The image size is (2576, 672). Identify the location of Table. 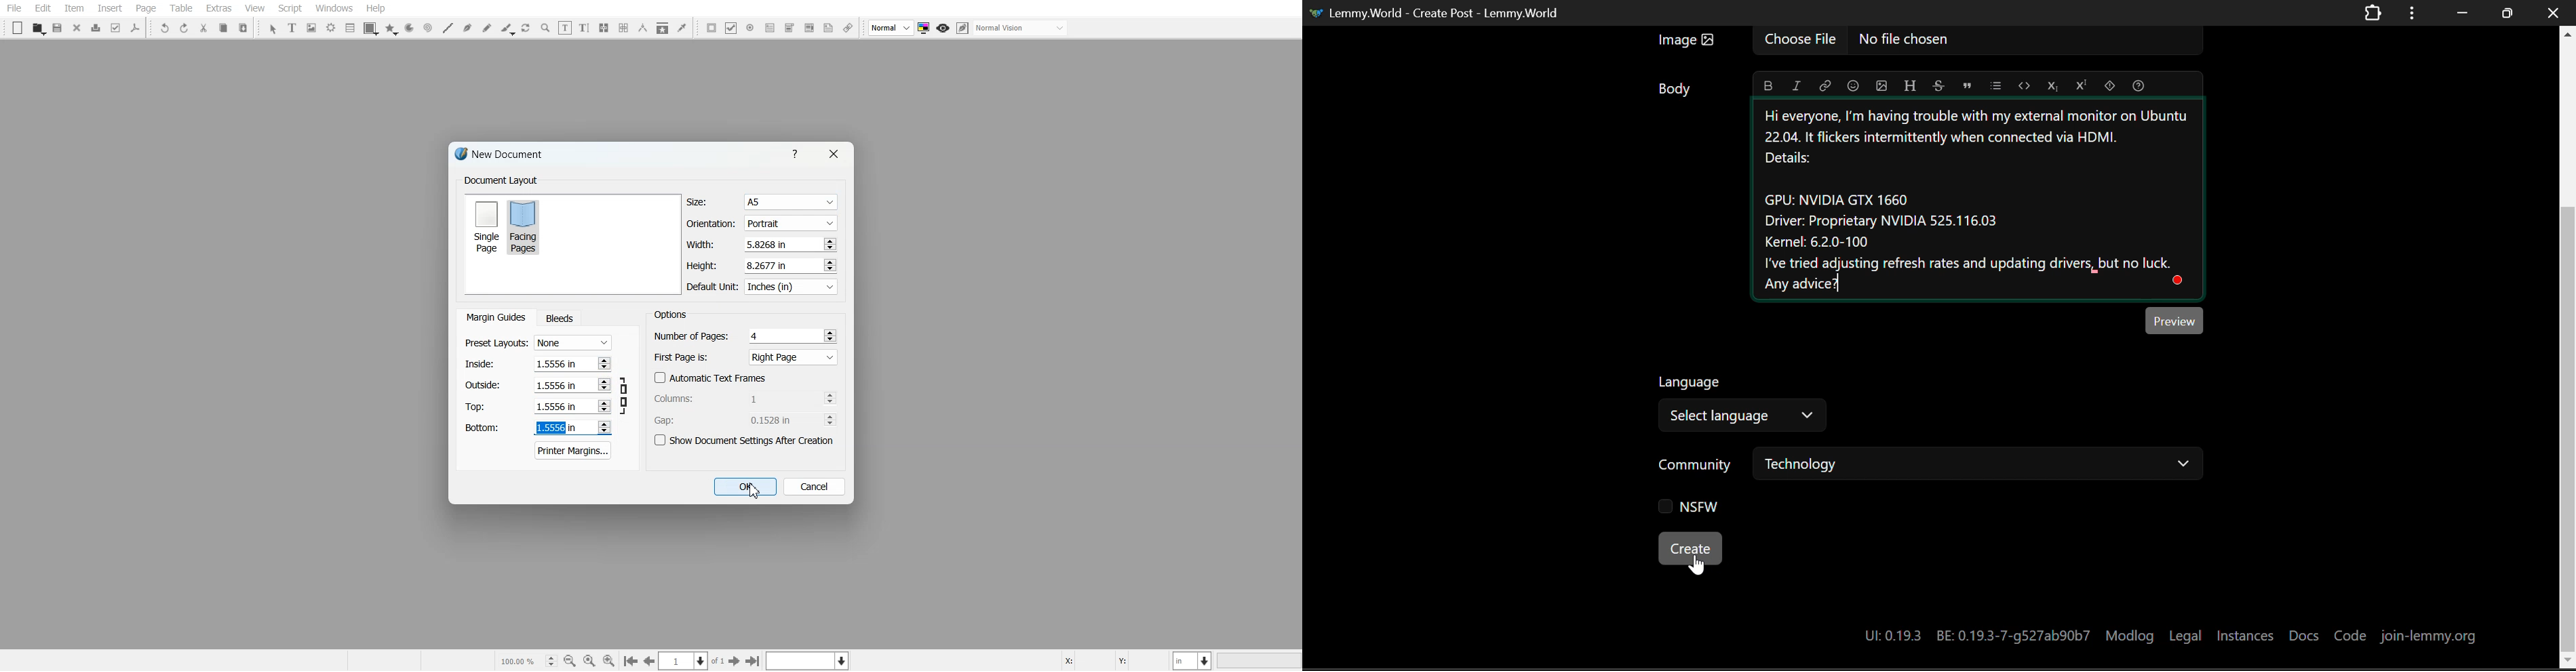
(180, 8).